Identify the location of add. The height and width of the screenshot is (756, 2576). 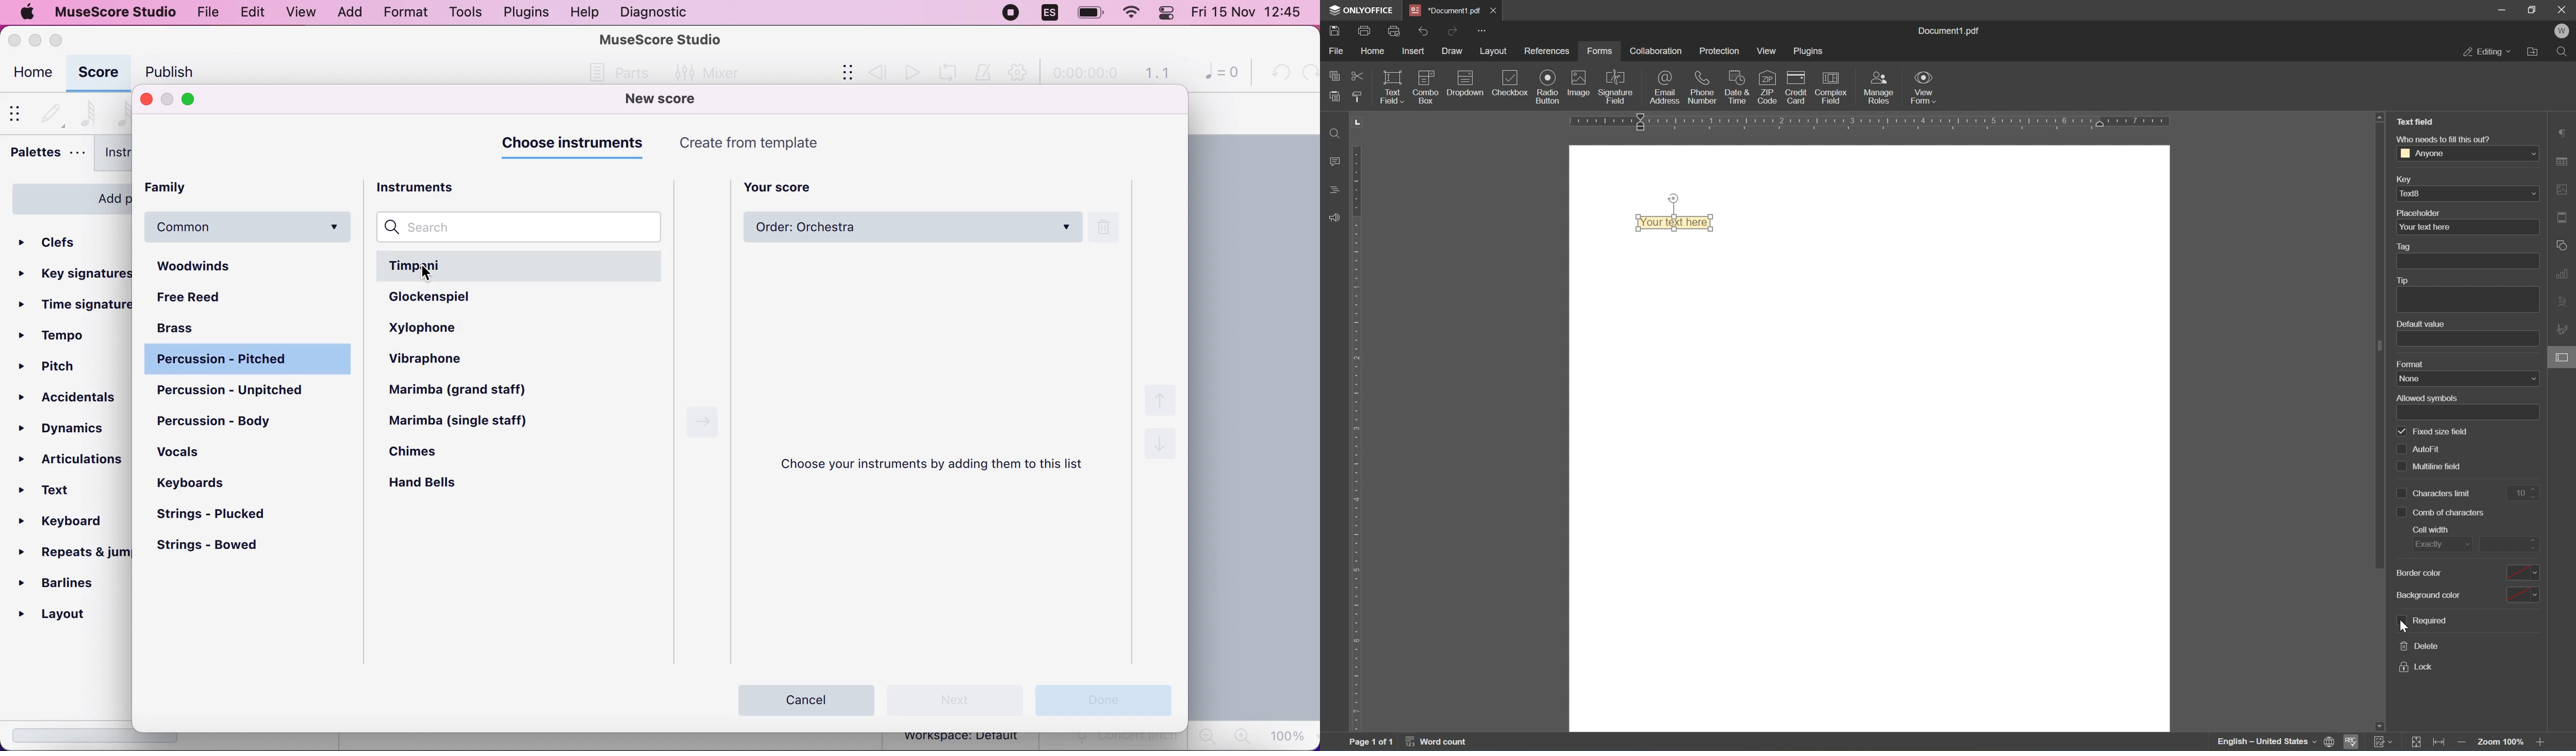
(349, 12).